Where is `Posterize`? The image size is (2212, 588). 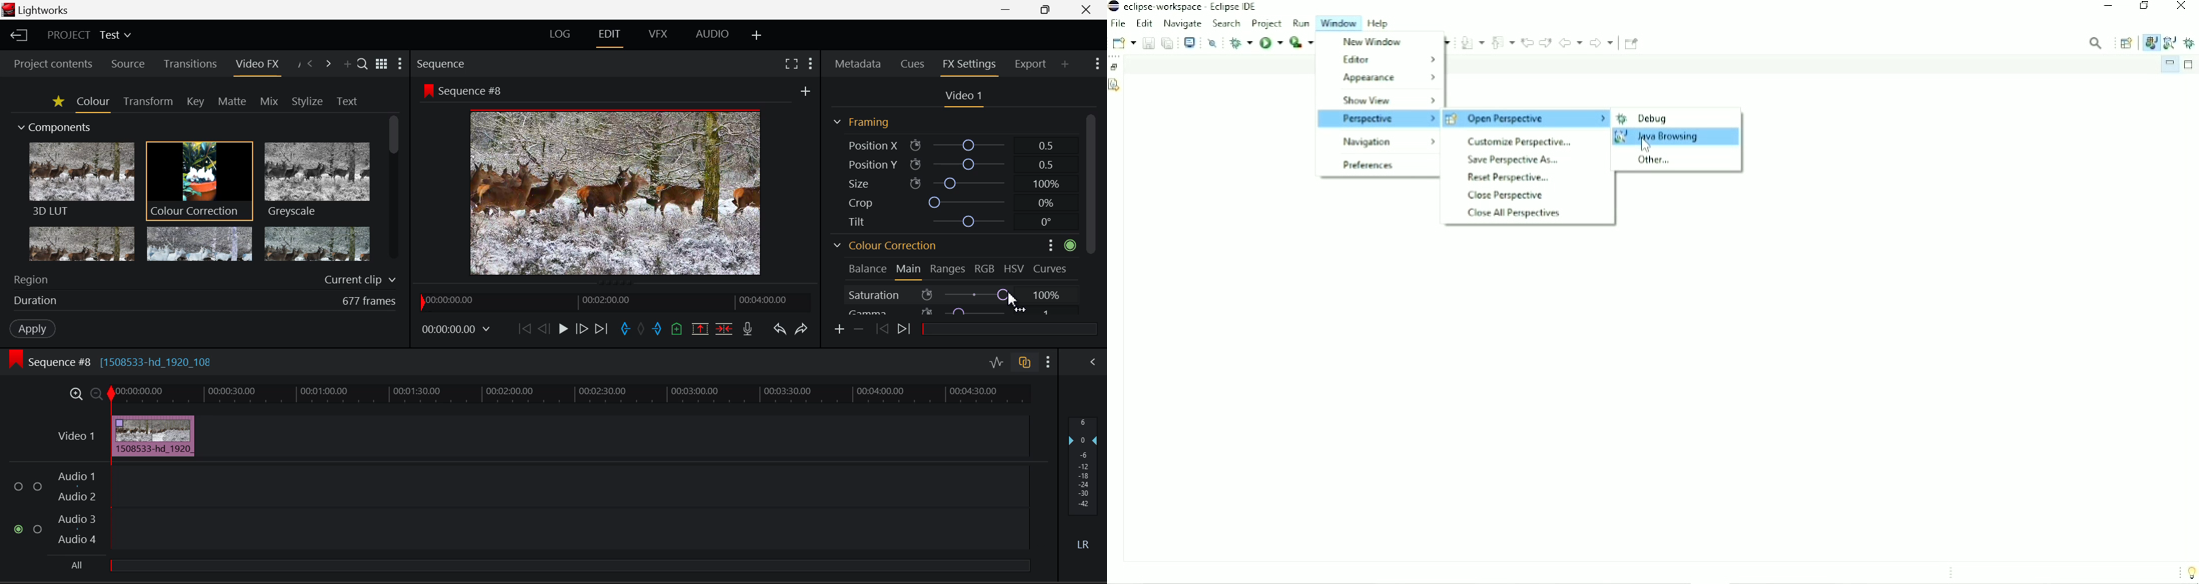
Posterize is located at coordinates (316, 244).